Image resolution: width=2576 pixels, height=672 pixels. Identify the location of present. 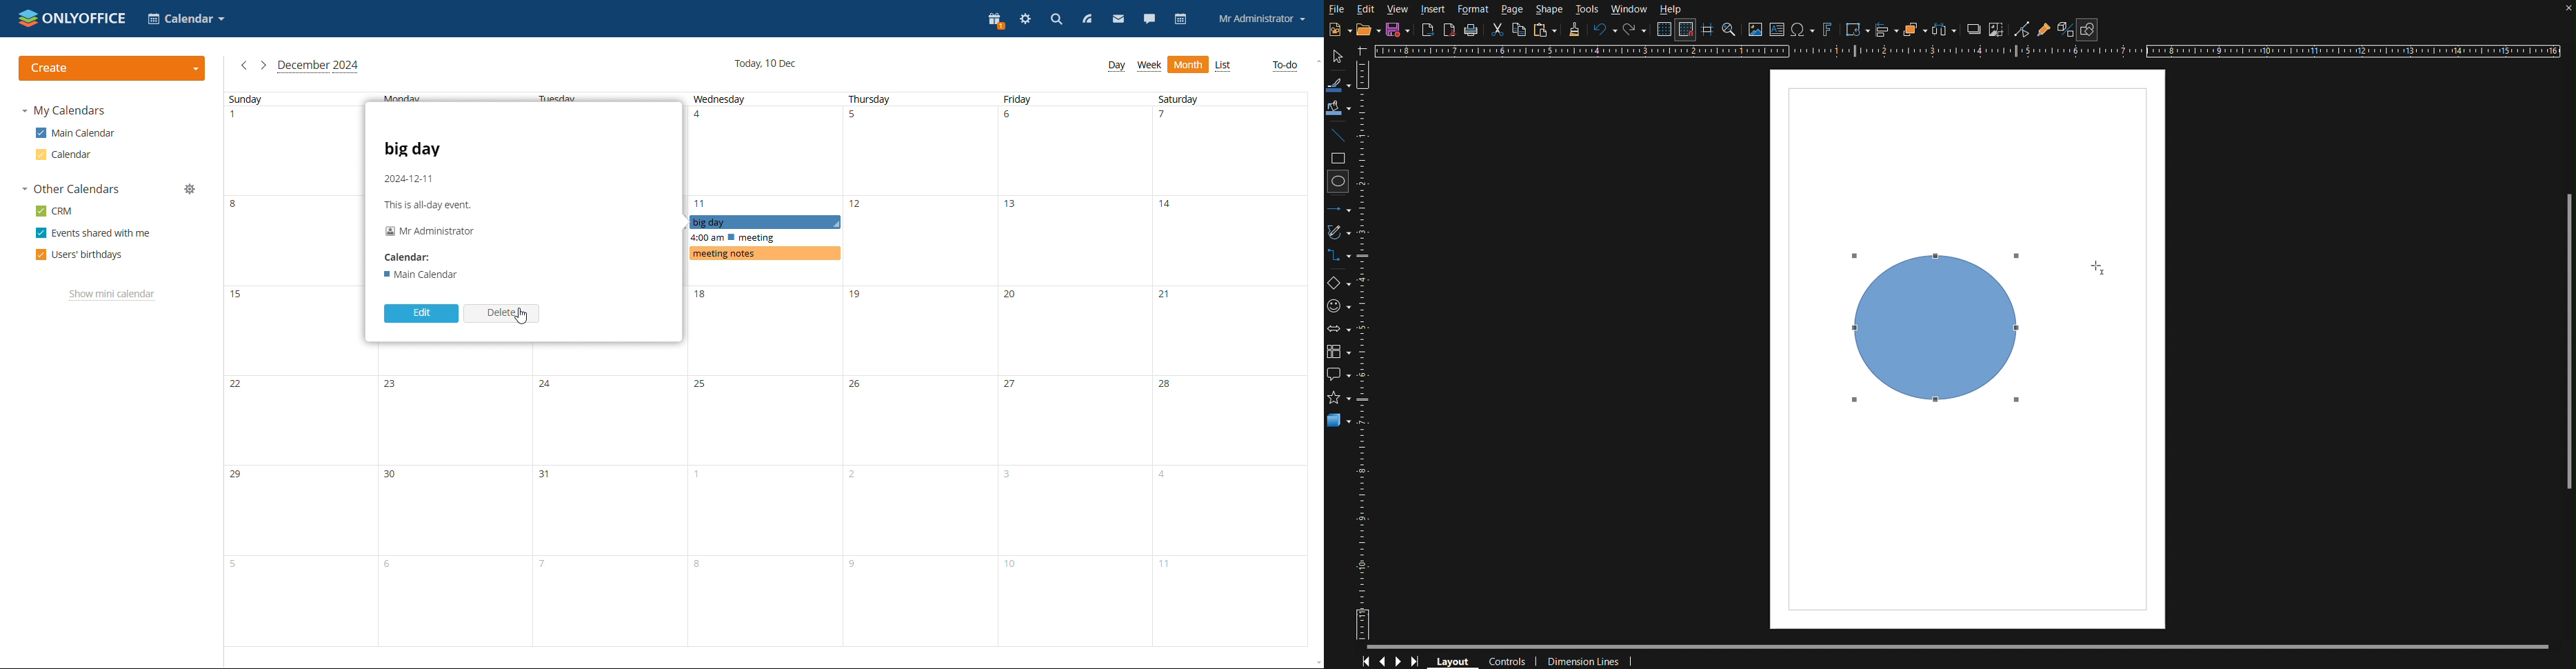
(996, 19).